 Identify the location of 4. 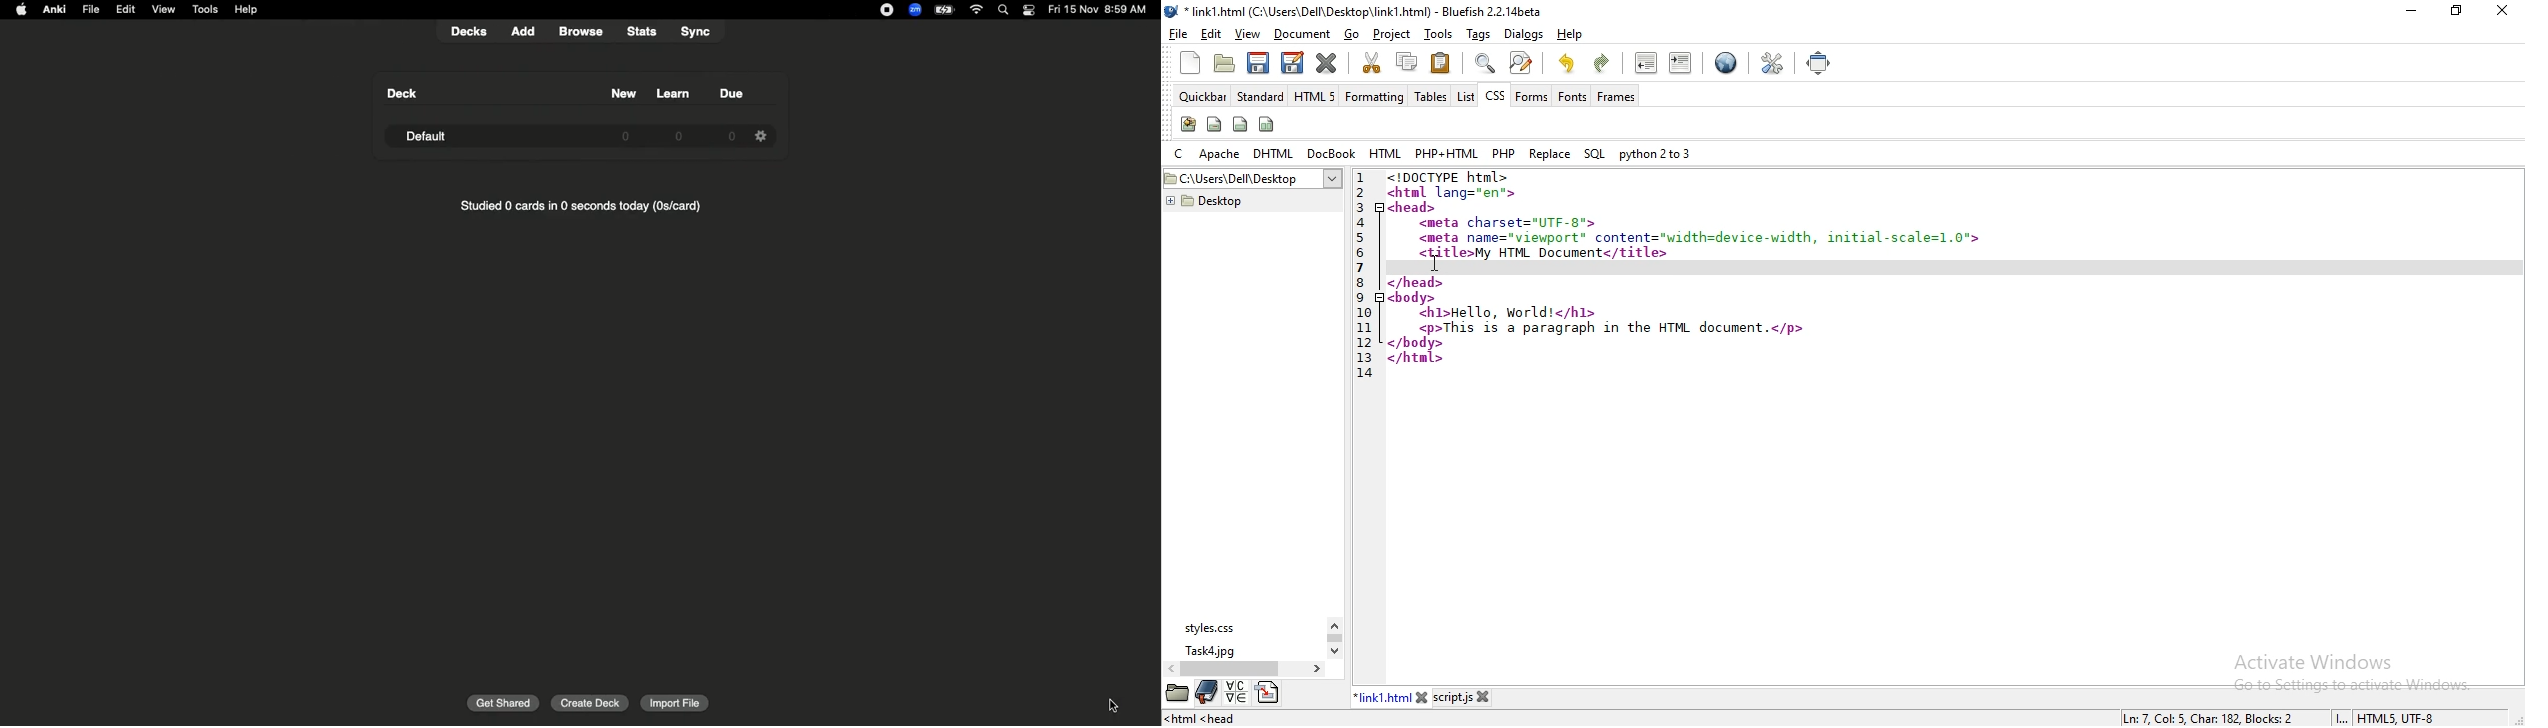
(1360, 222).